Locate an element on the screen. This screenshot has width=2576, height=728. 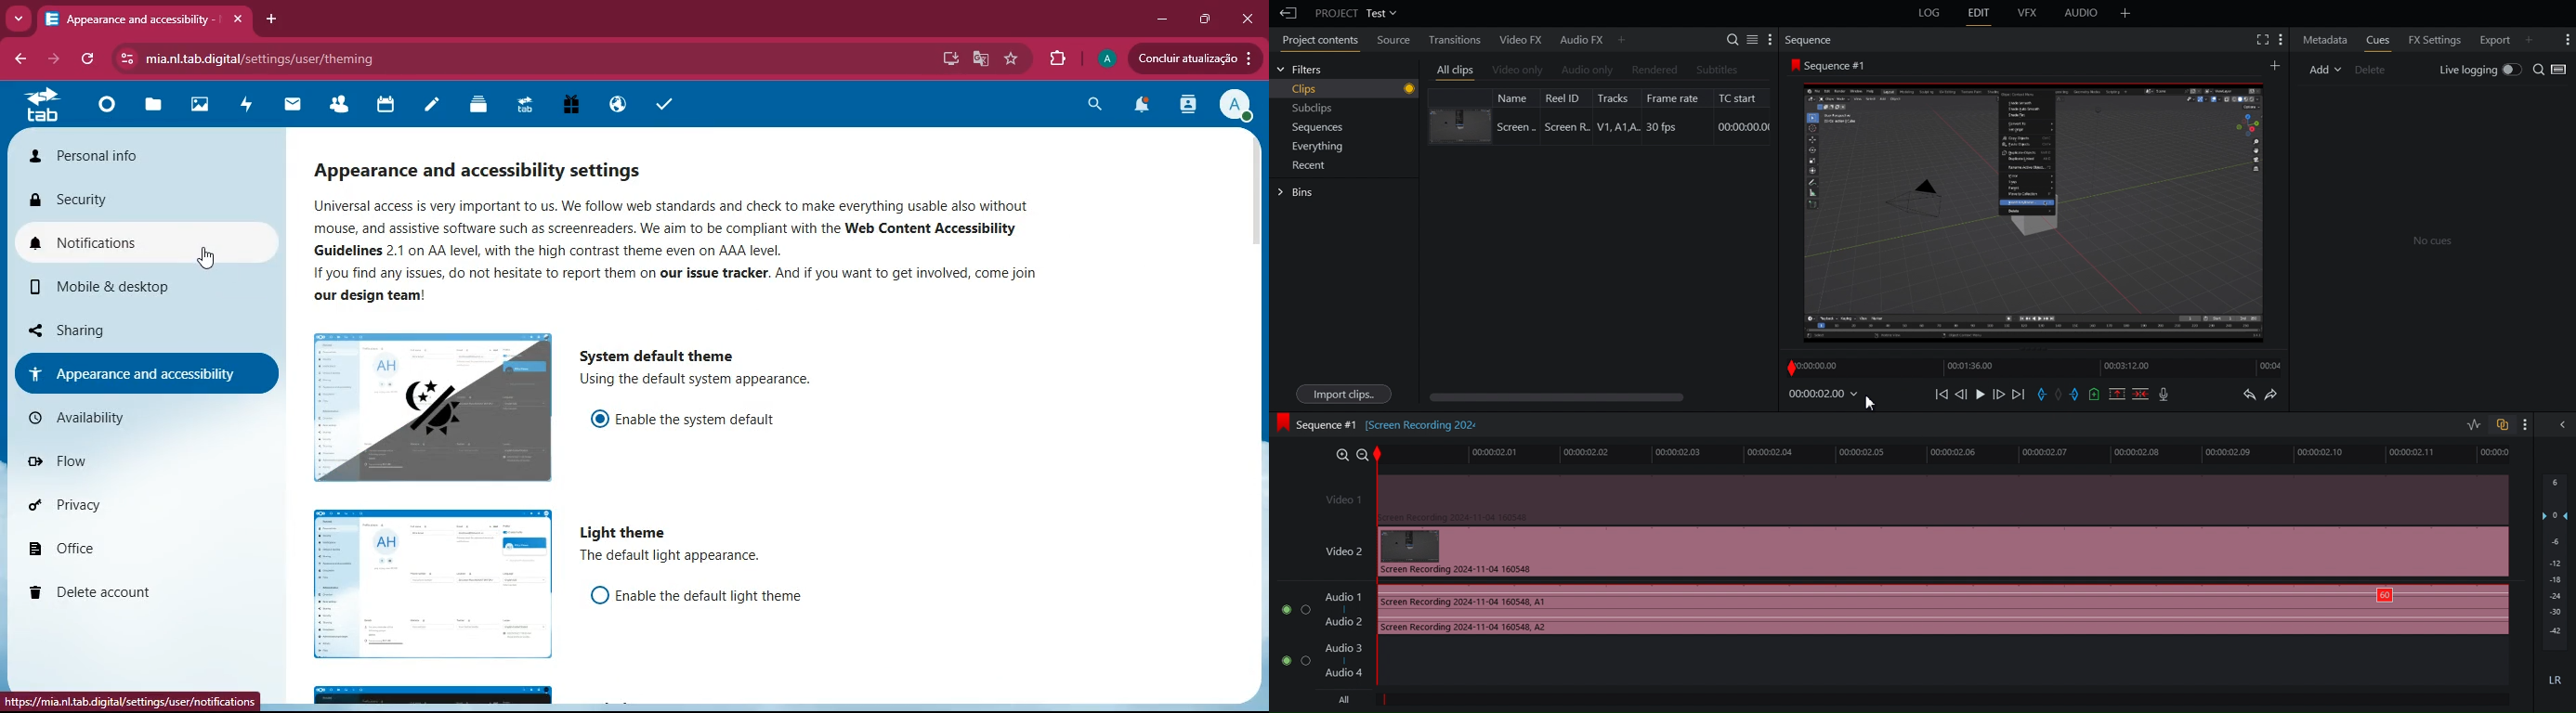
Audio Track 1 is located at coordinates (1889, 611).